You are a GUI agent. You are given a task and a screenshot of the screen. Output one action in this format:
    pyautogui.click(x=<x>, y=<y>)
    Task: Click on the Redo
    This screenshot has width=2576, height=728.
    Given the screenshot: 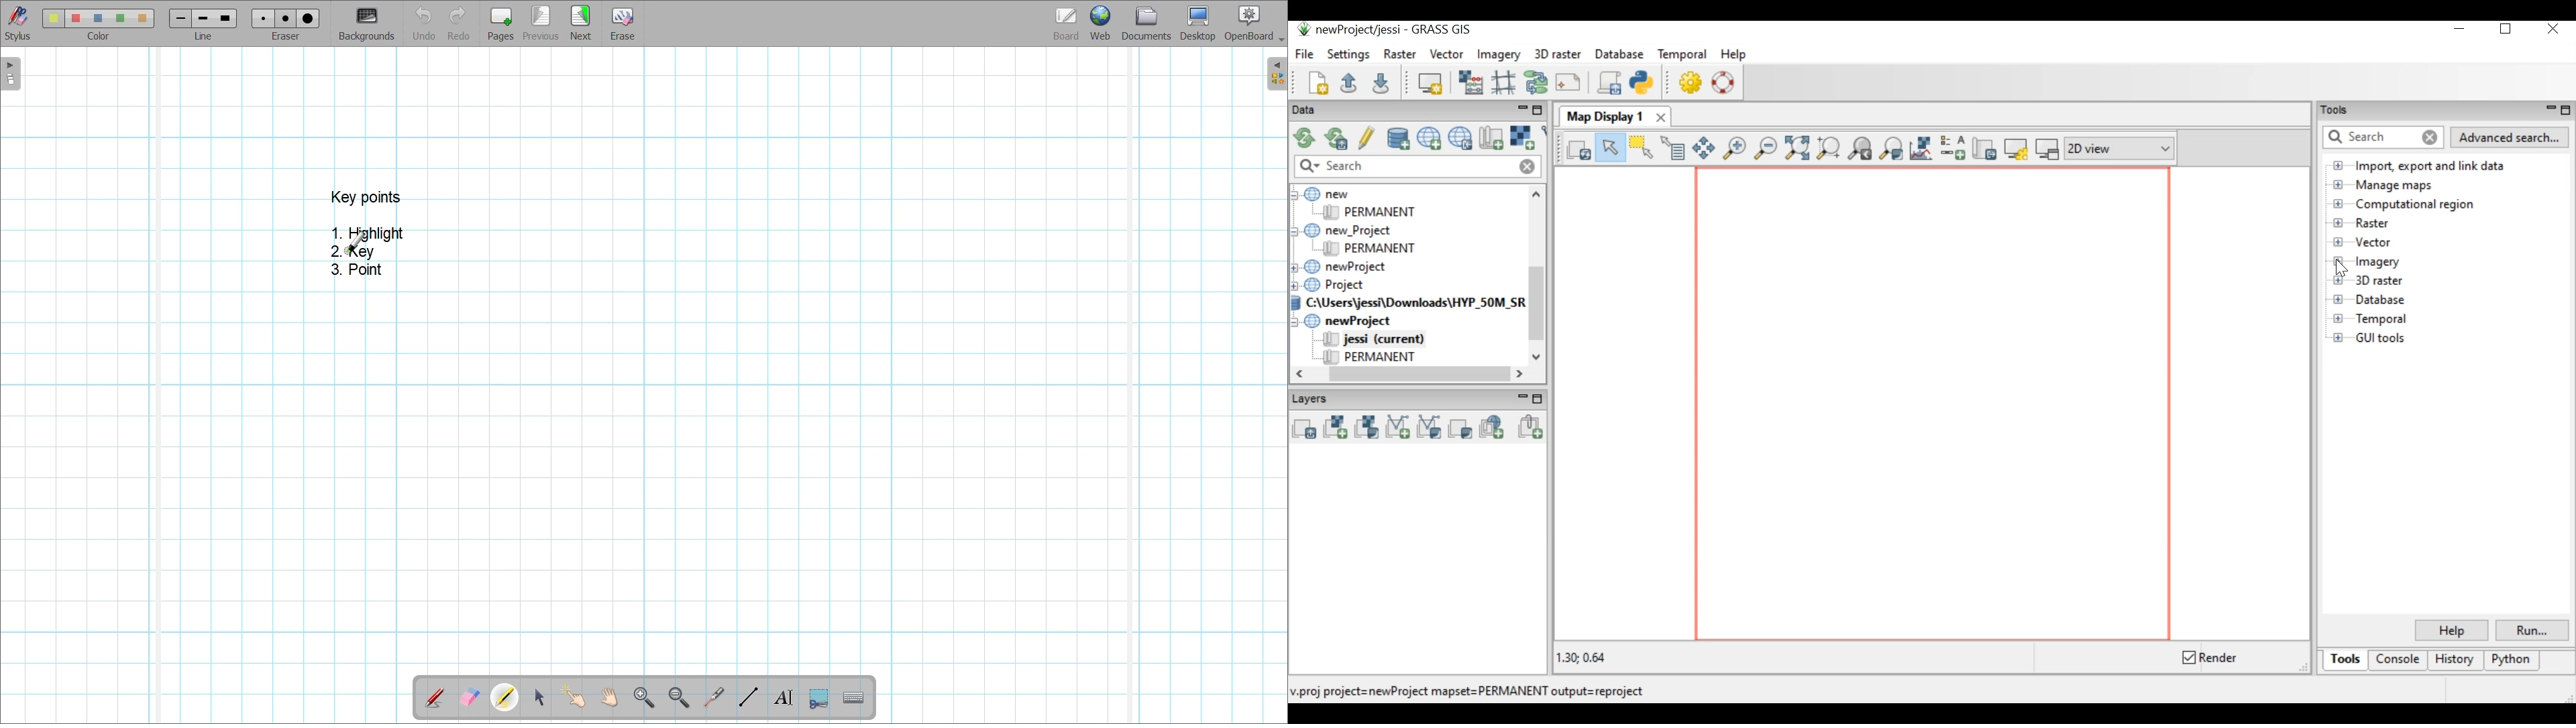 What is the action you would take?
    pyautogui.click(x=459, y=23)
    